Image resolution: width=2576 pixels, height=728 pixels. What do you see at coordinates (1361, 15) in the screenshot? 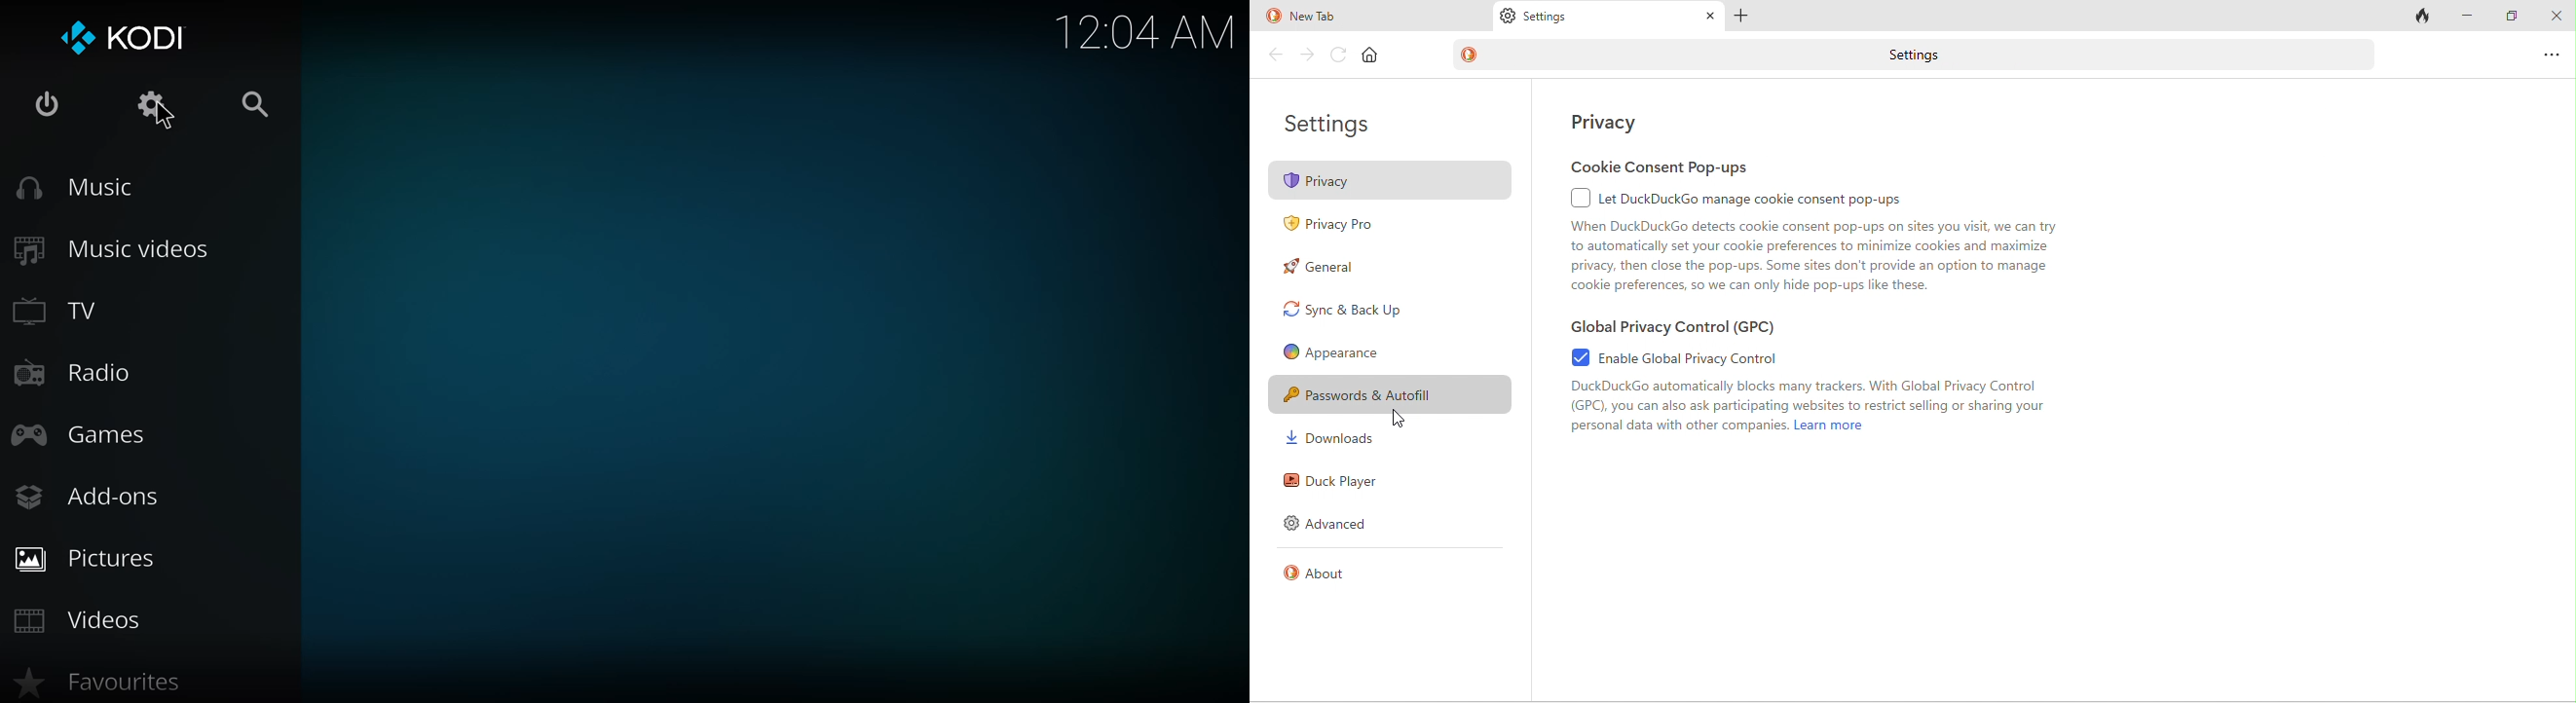
I see `new tab` at bounding box center [1361, 15].